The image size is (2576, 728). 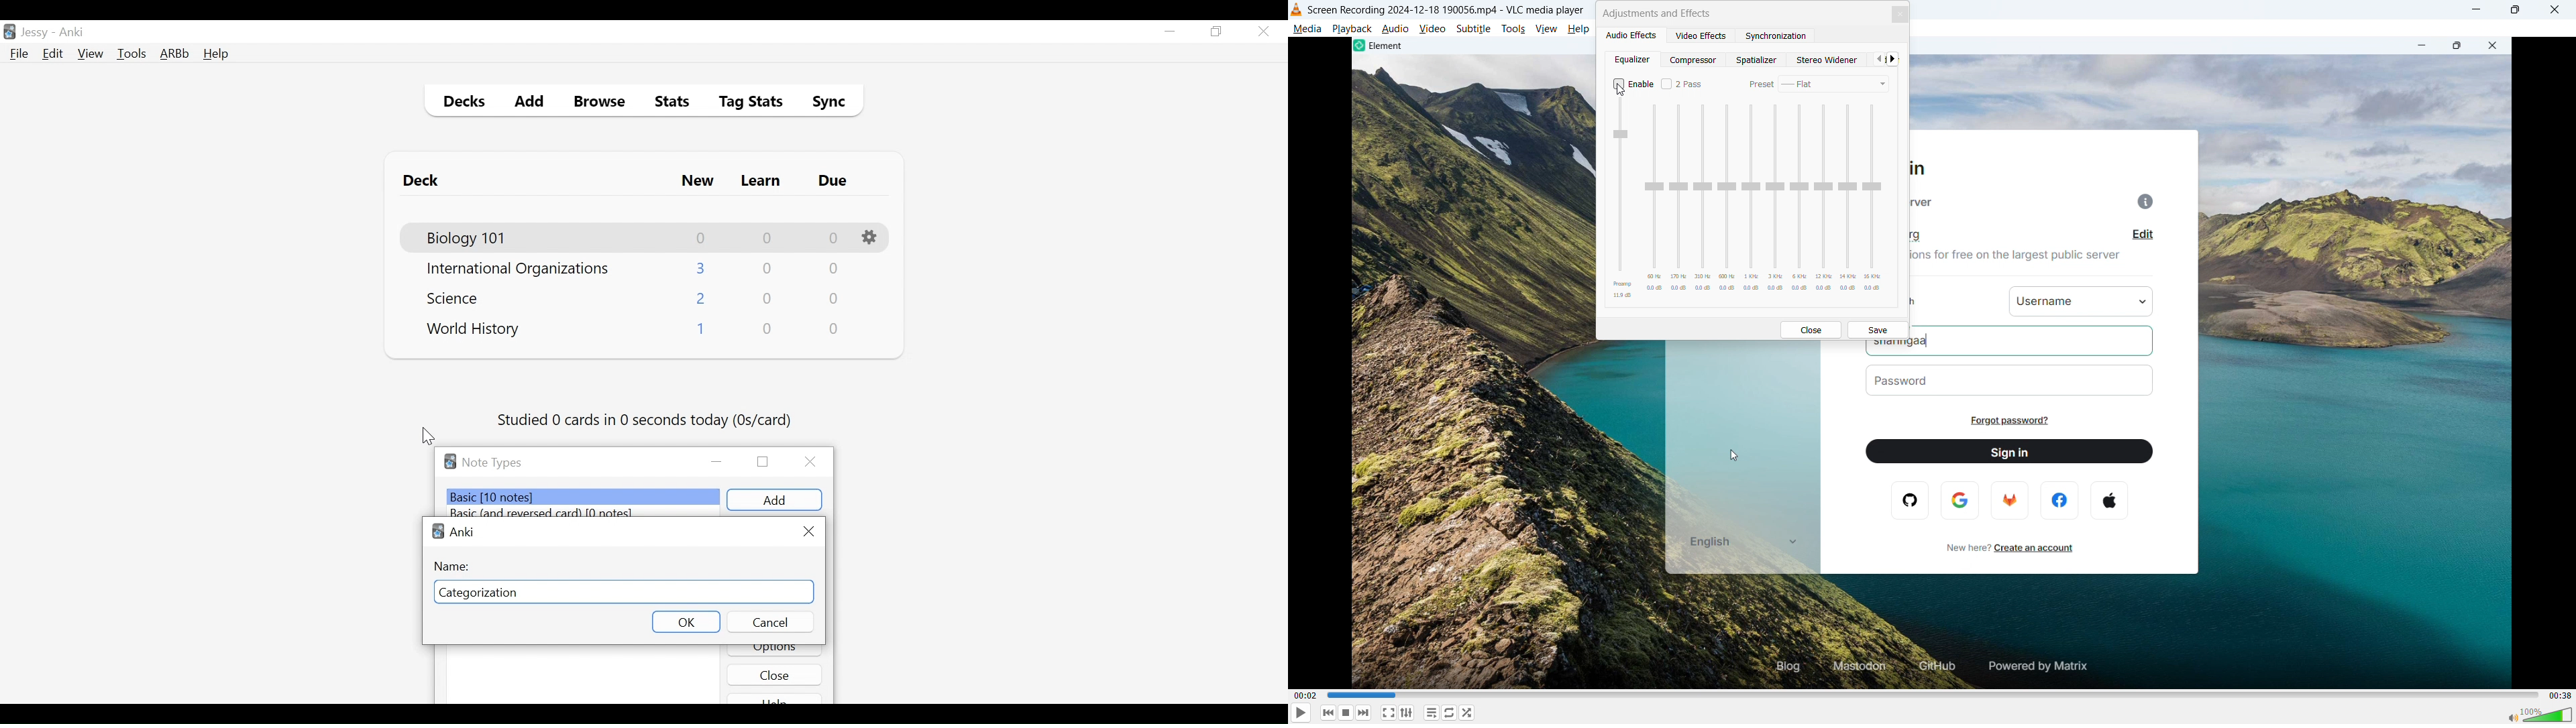 What do you see at coordinates (2561, 696) in the screenshot?
I see `00:38` at bounding box center [2561, 696].